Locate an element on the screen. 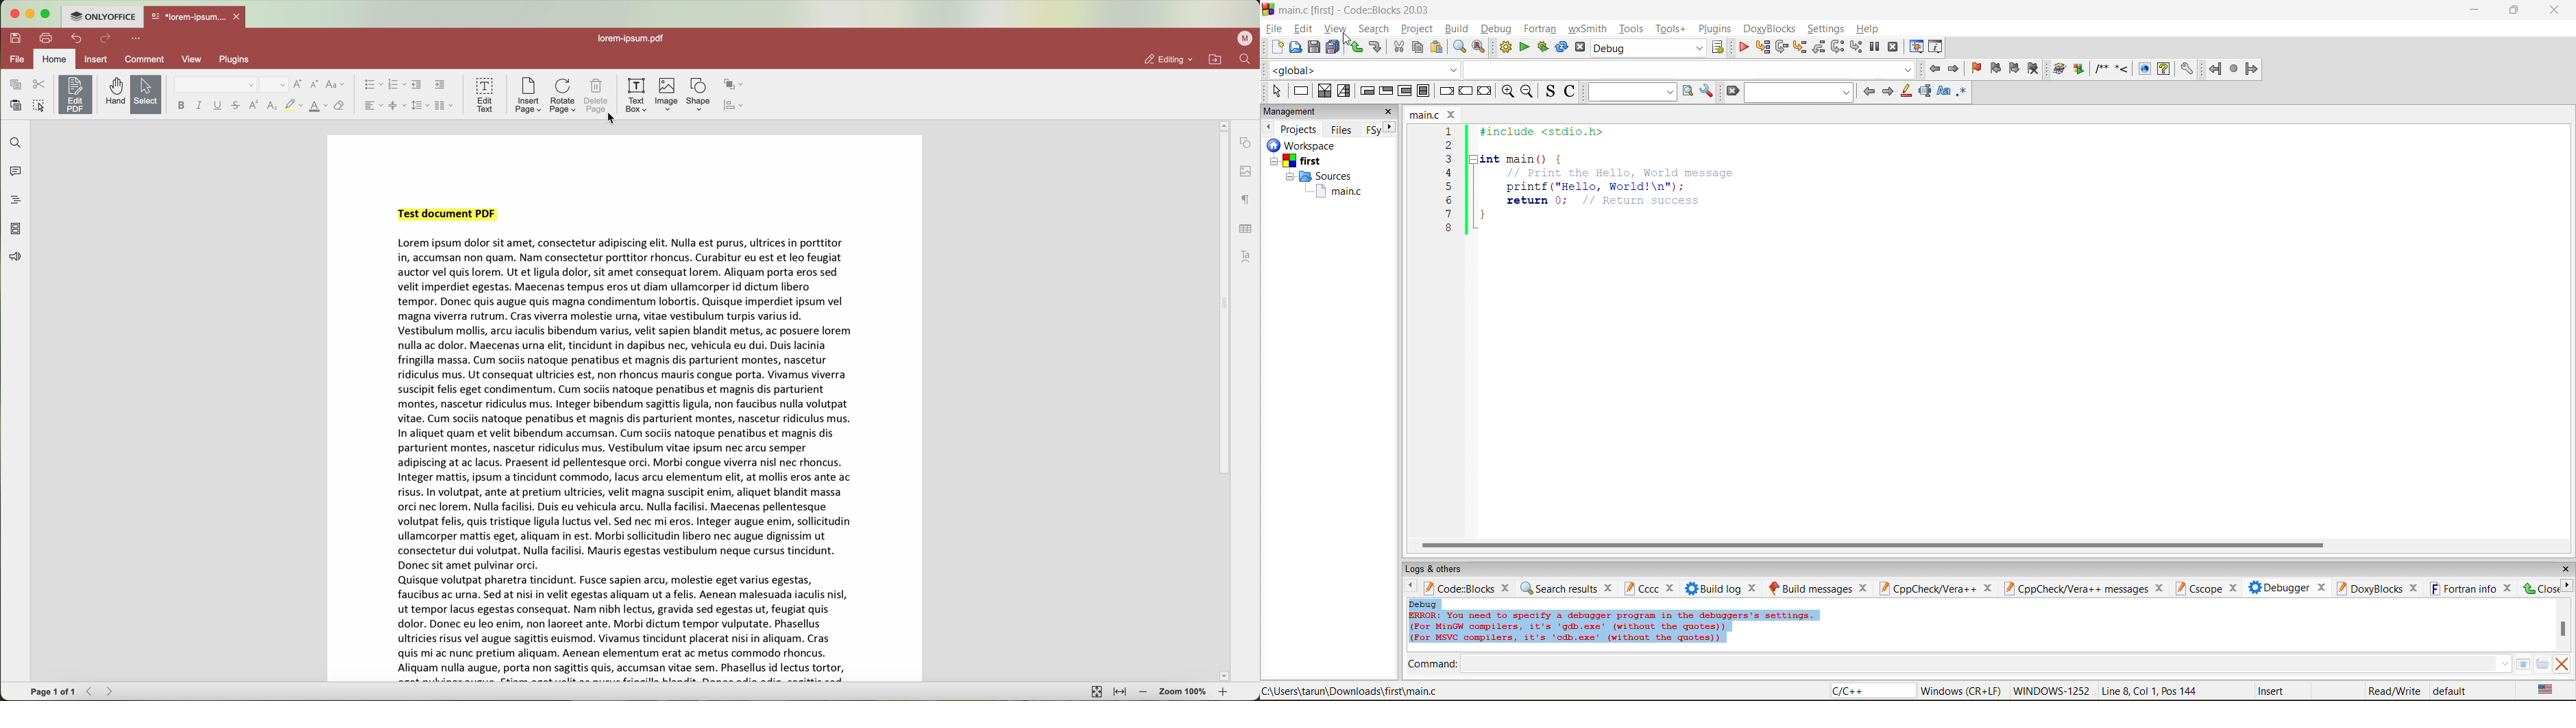  build is located at coordinates (1457, 27).